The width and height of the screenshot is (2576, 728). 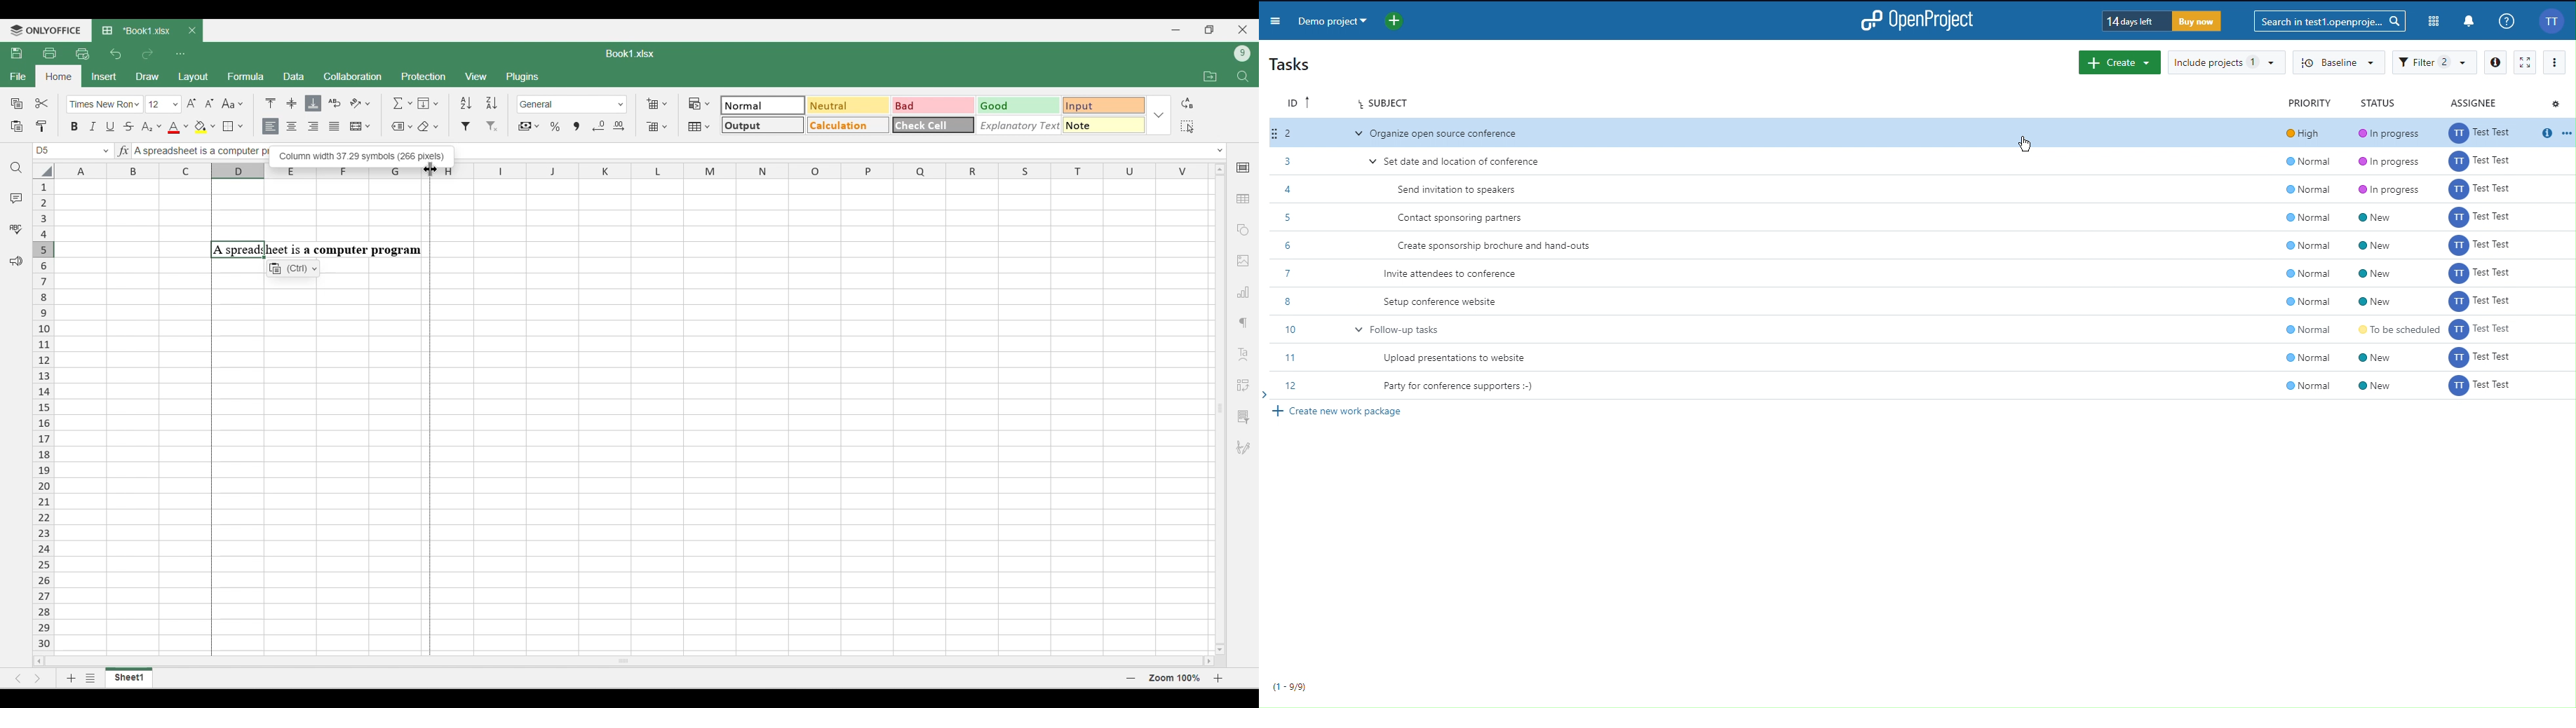 I want to click on Paste, so click(x=16, y=127).